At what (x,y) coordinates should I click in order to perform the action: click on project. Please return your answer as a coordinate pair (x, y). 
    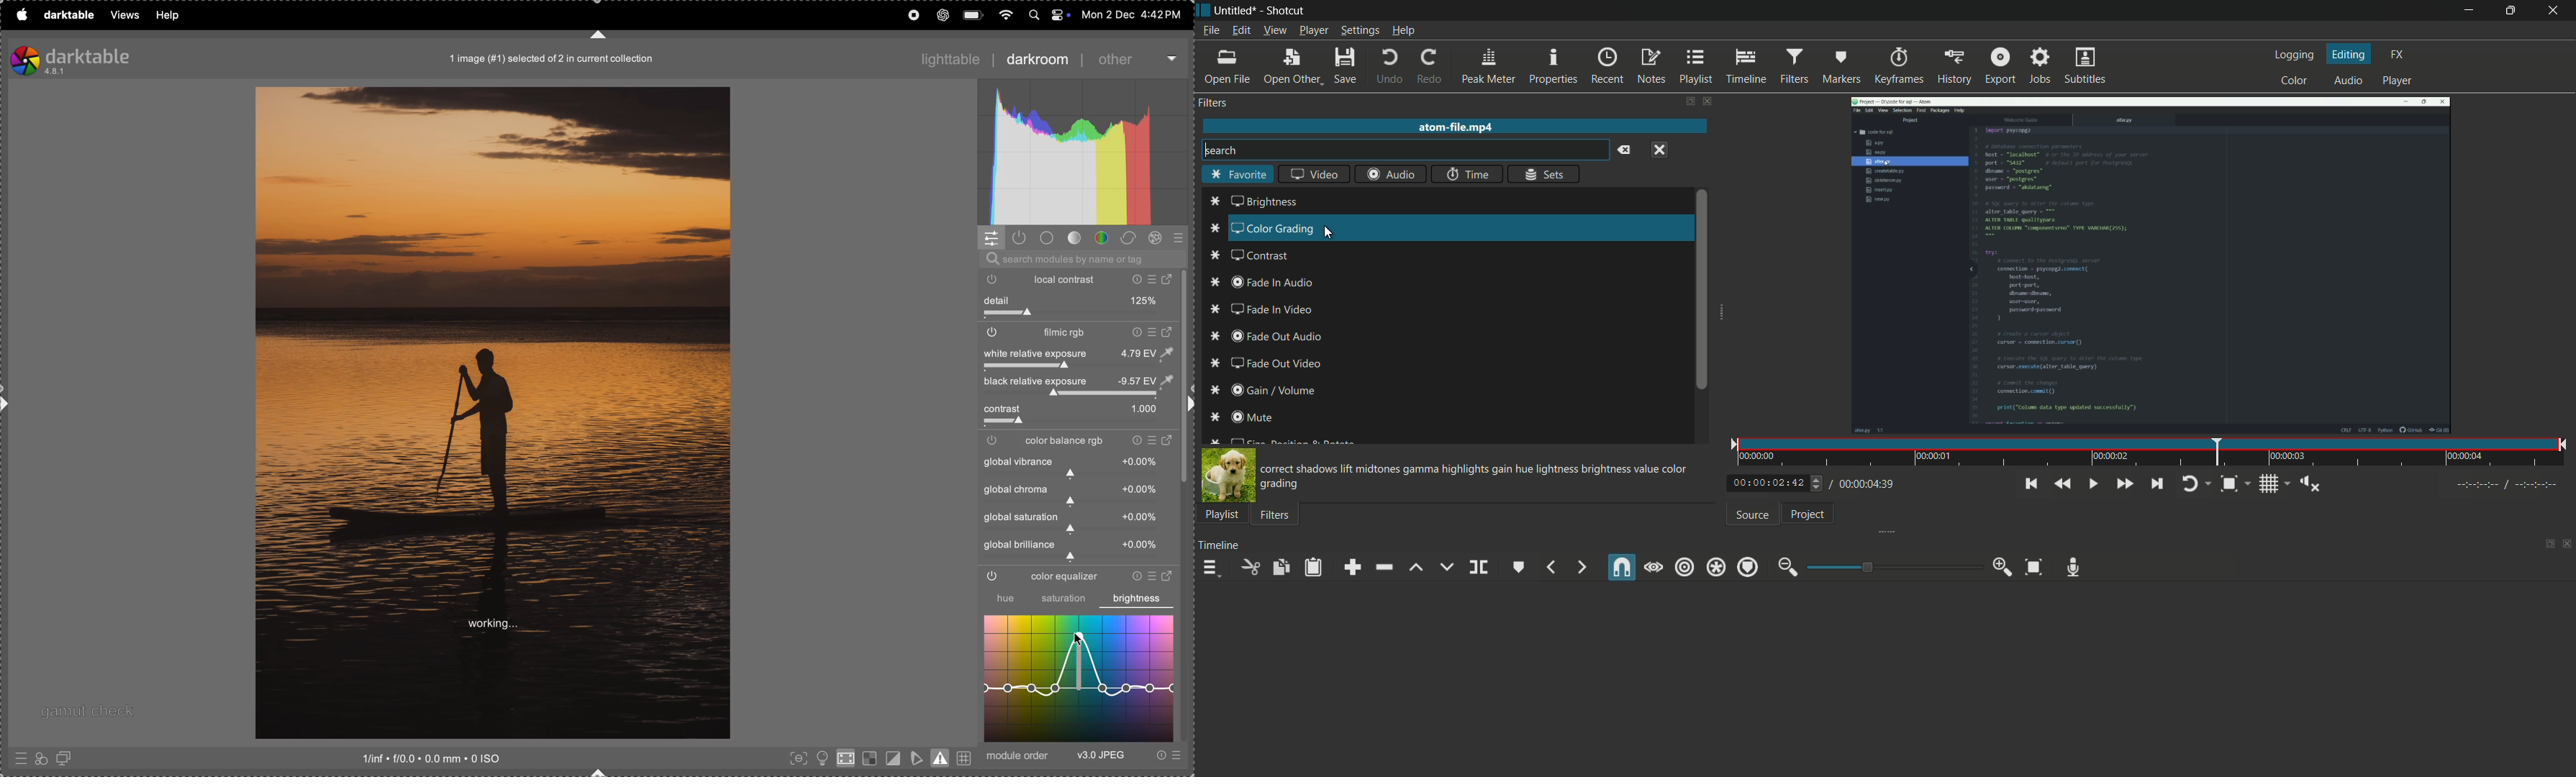
    Looking at the image, I should click on (1807, 514).